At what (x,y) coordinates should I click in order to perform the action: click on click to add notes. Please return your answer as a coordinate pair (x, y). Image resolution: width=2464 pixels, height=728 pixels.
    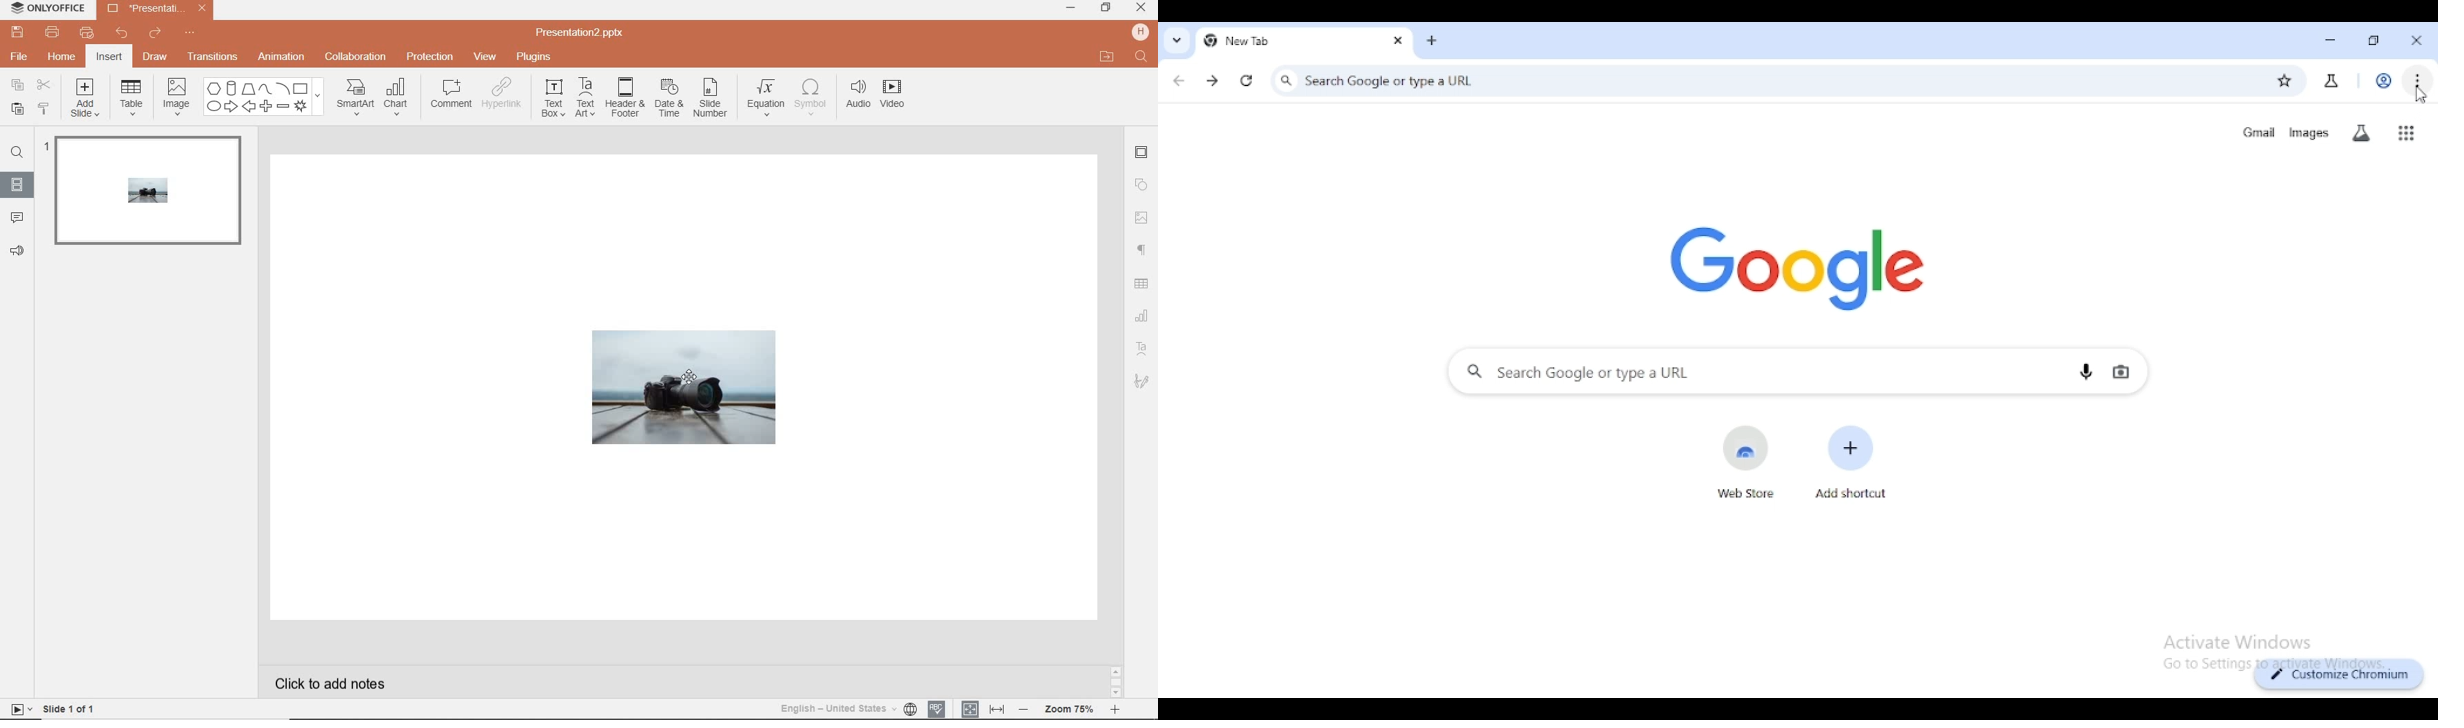
    Looking at the image, I should click on (362, 681).